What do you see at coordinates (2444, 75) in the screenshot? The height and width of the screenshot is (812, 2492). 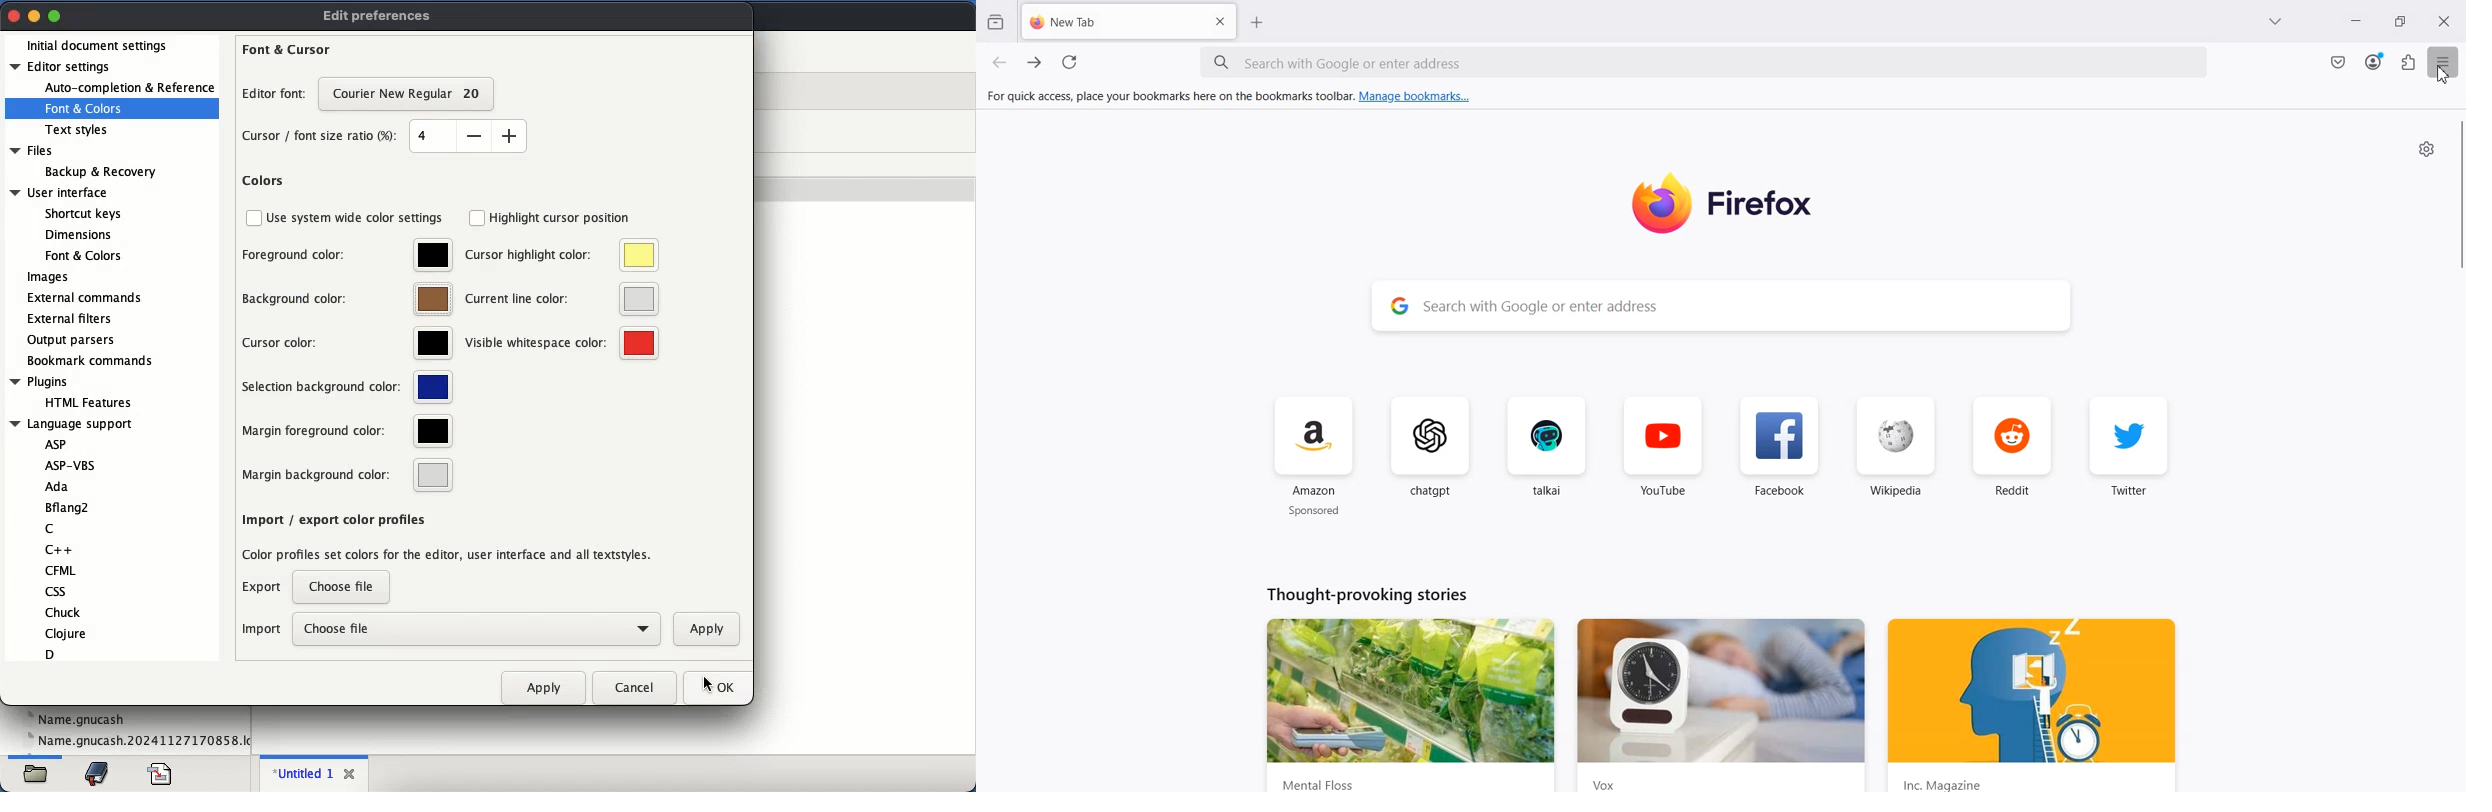 I see `Cursor` at bounding box center [2444, 75].